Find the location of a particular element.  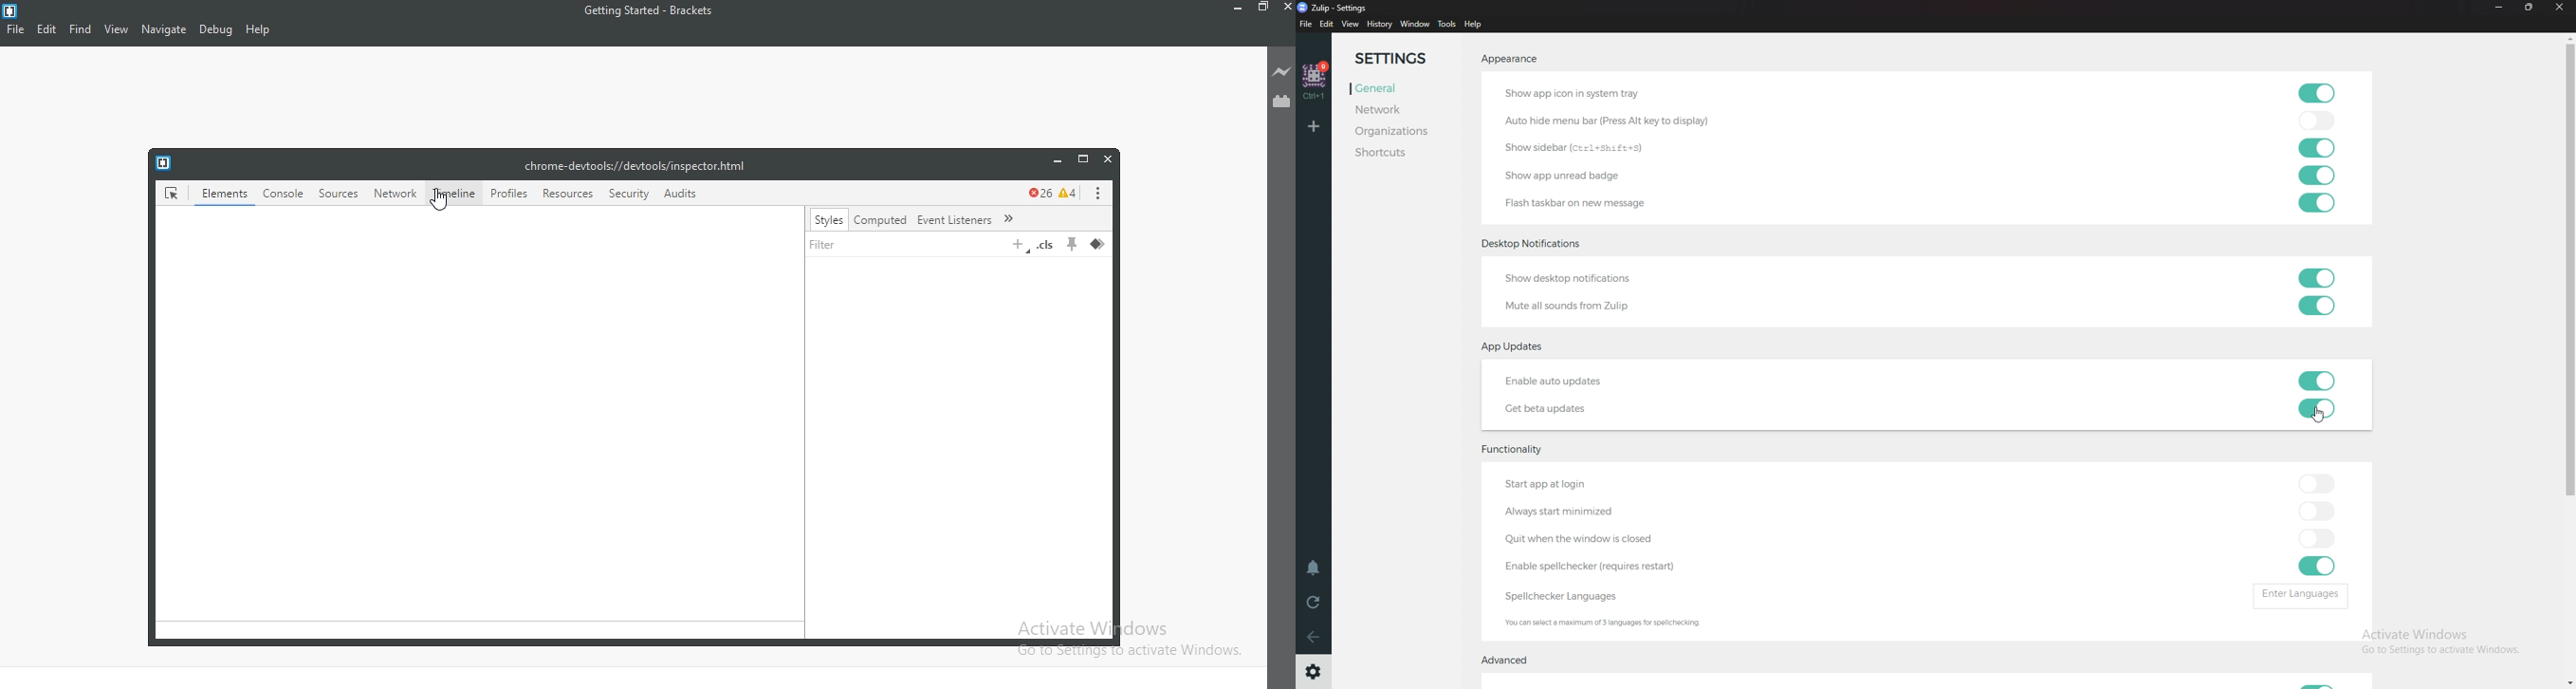

Resize is located at coordinates (2531, 8).